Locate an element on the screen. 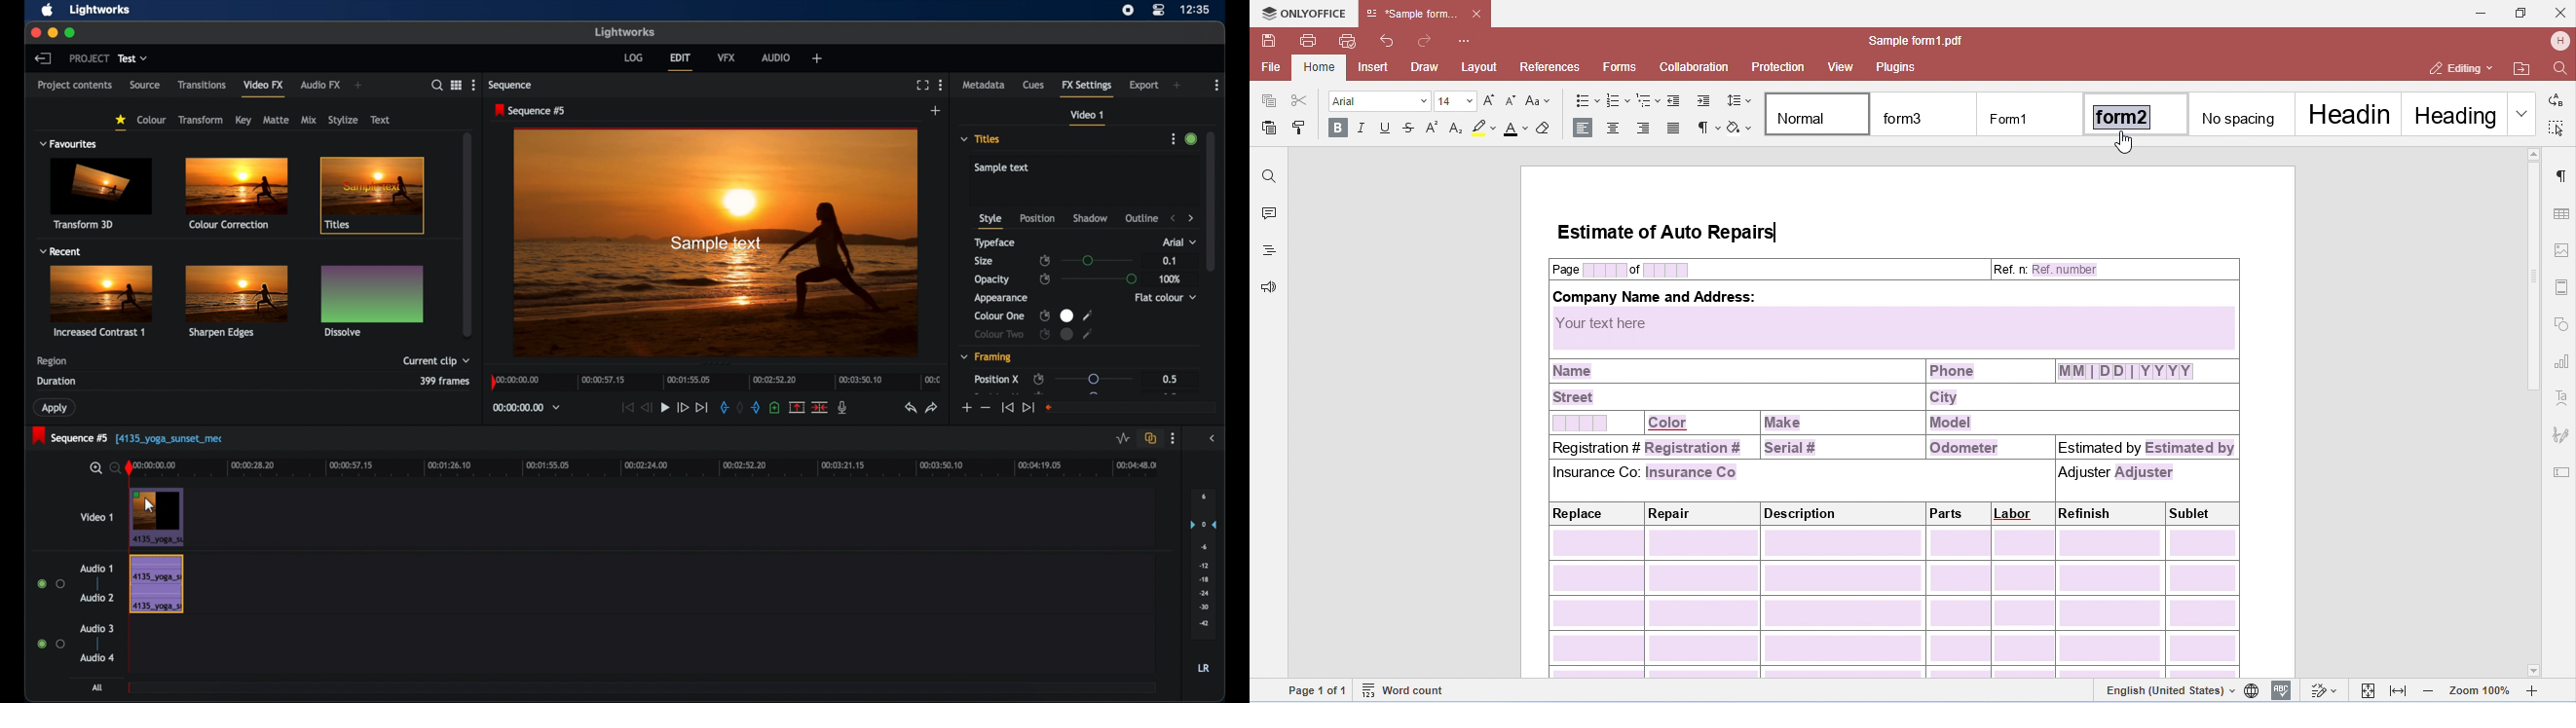  fx settings is located at coordinates (1087, 90).